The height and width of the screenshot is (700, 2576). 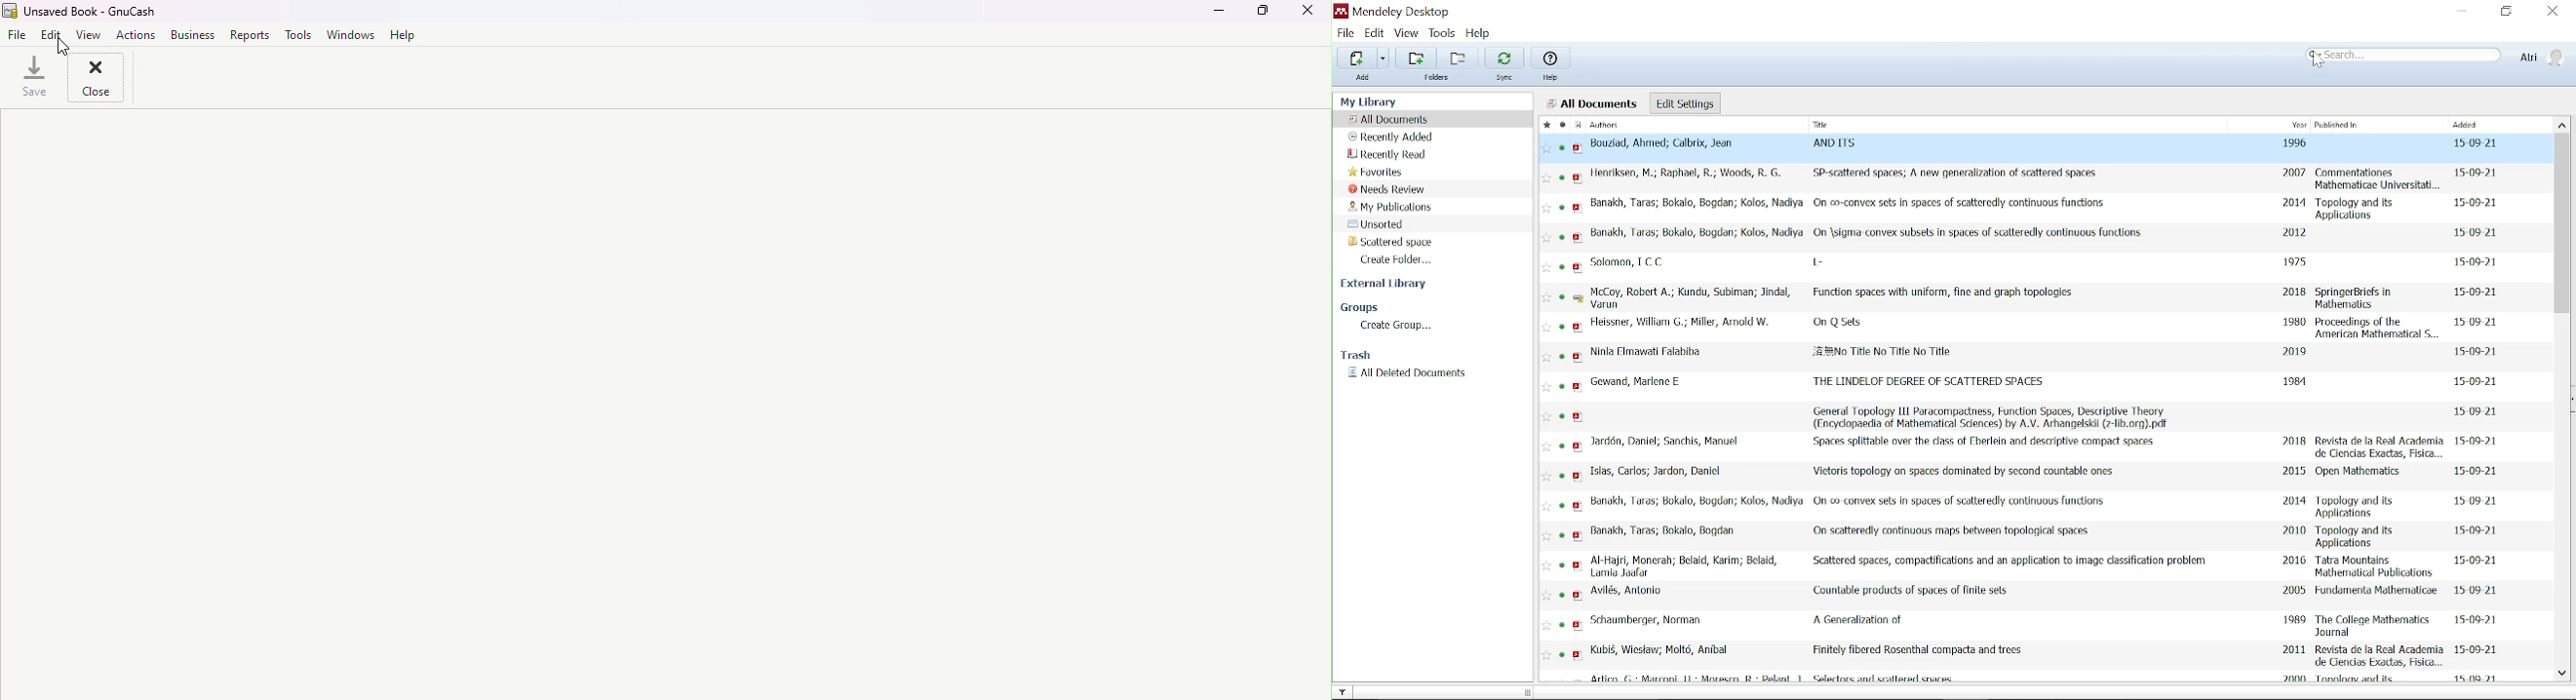 What do you see at coordinates (2040, 655) in the screenshot?
I see `Kubié, Wiestaw; Molt, Anibal Finitely fibered Rosenthal compacta and trees. 2011 Revista de la Real Academia de Ciencias Exactas, Fisica, 15-09-21` at bounding box center [2040, 655].